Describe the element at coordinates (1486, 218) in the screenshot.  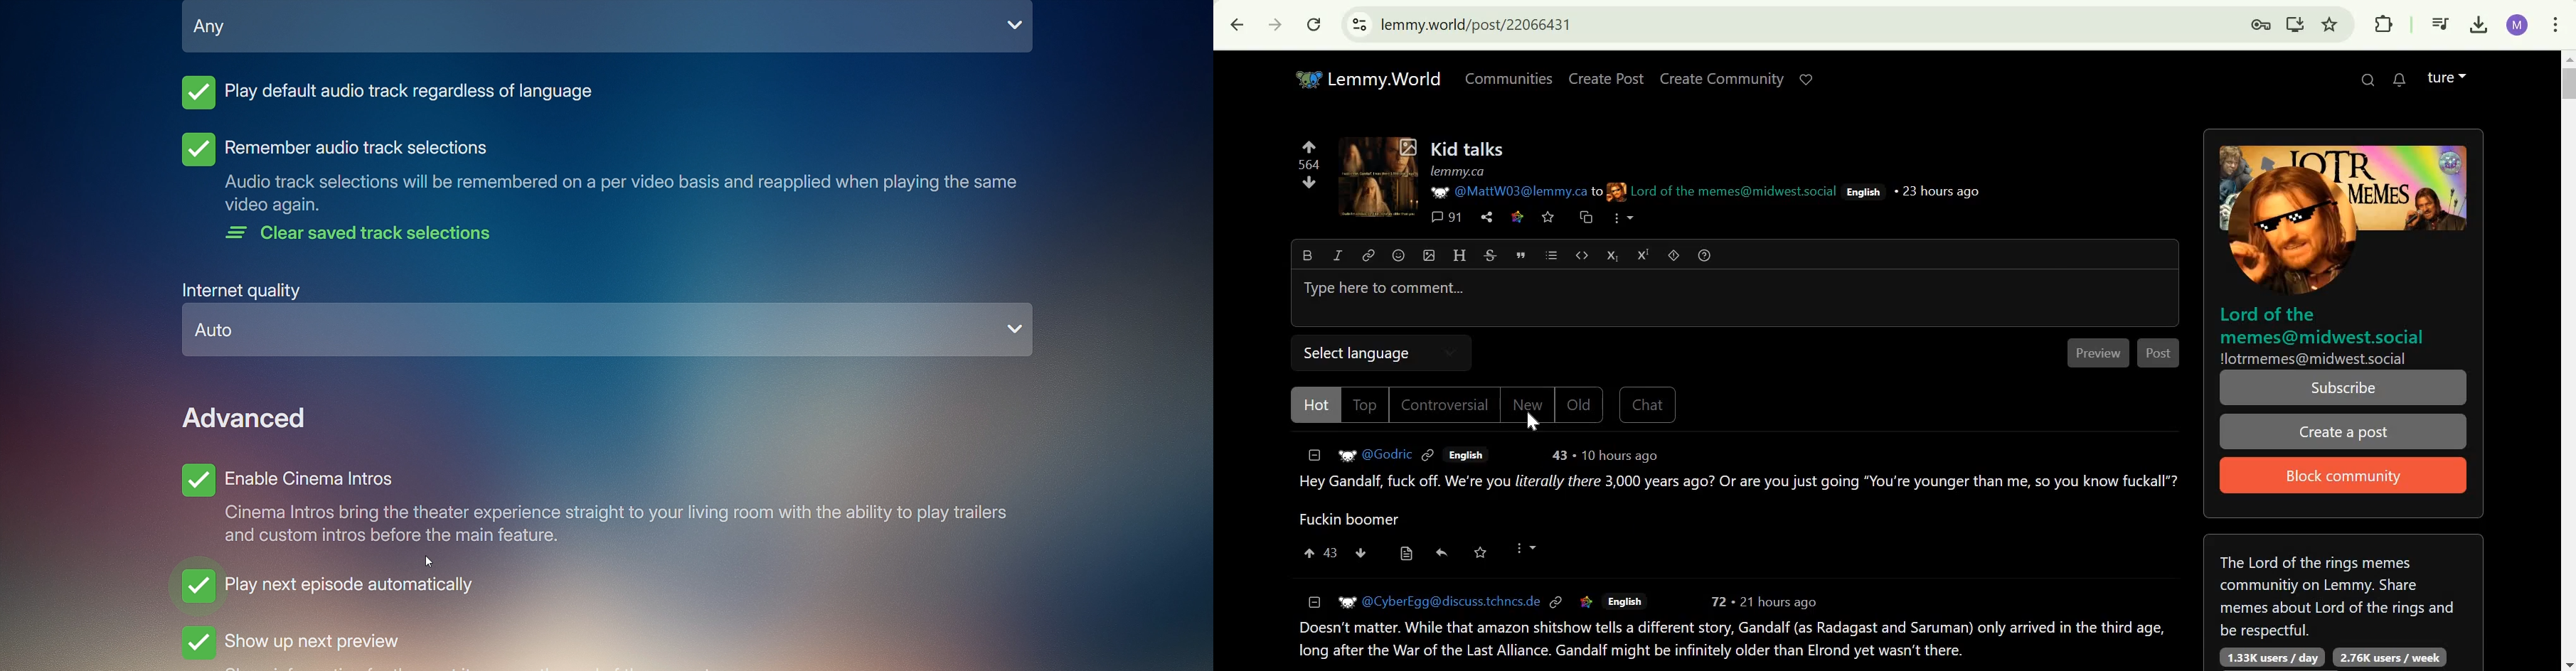
I see `share` at that location.